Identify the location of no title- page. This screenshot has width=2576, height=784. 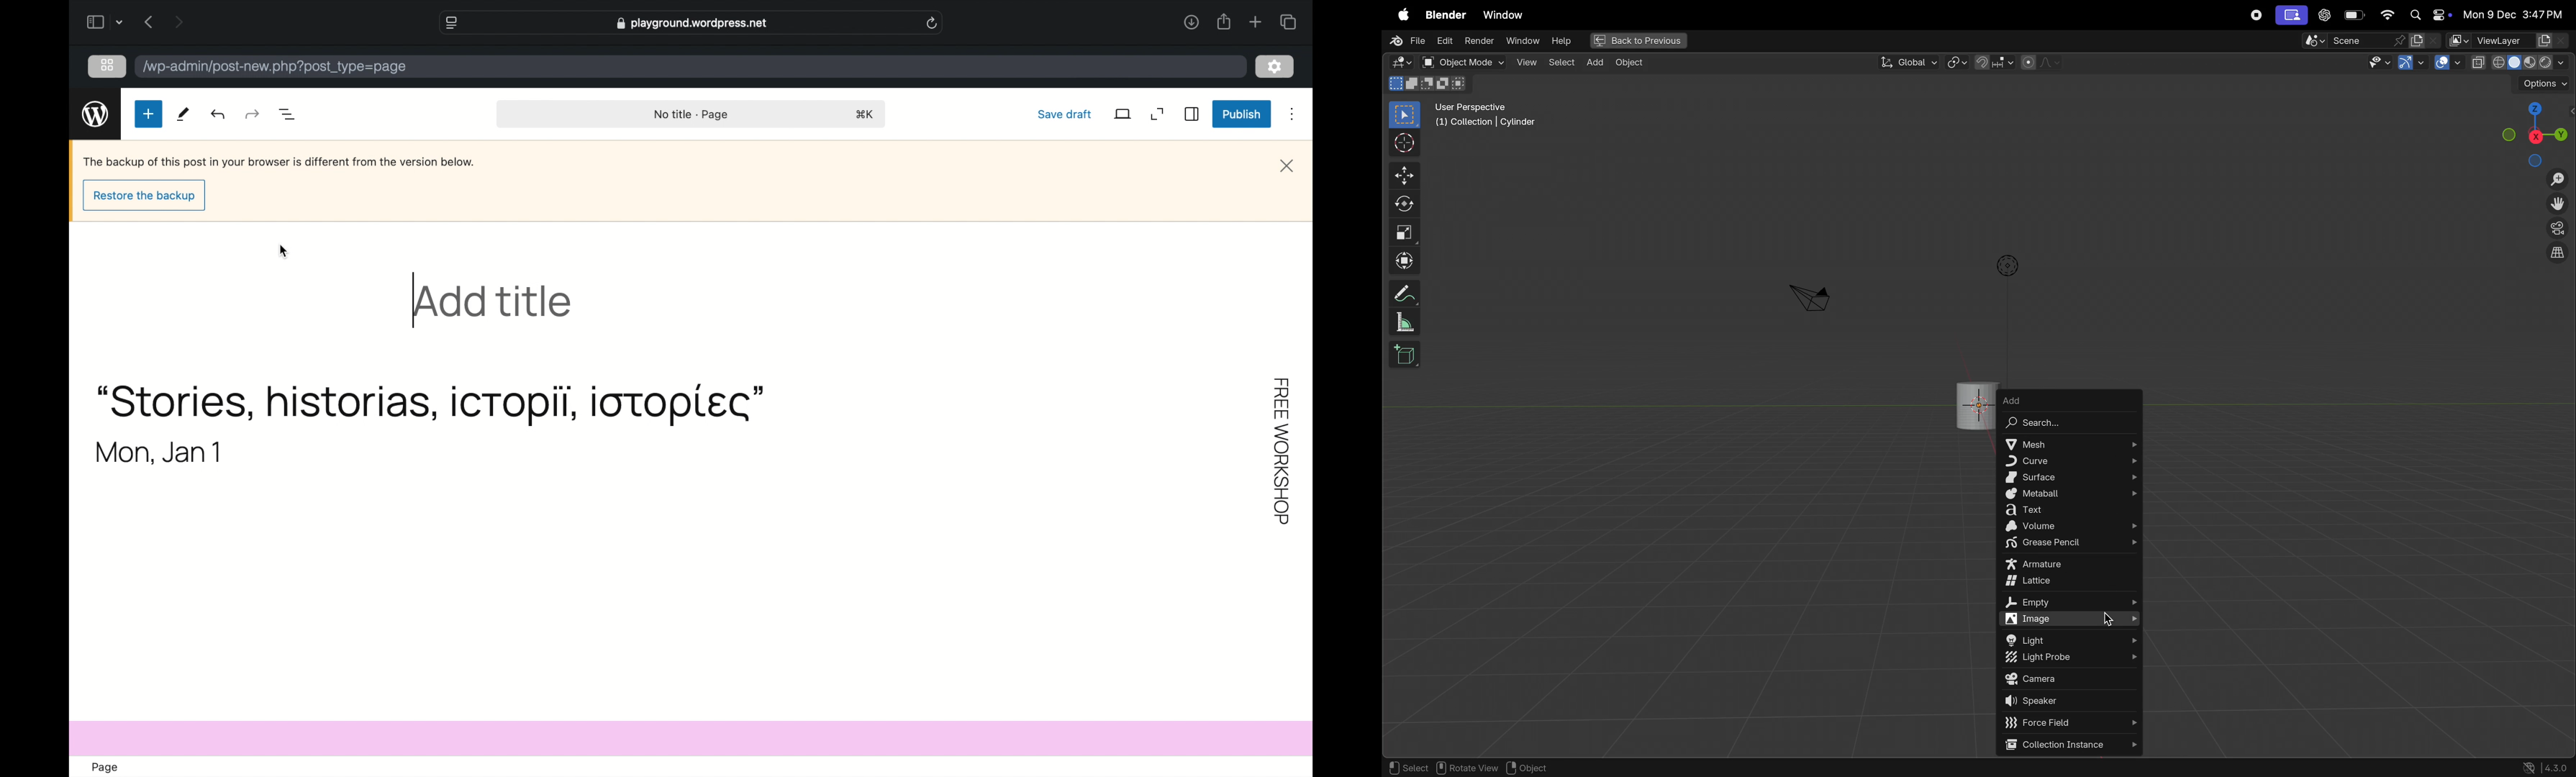
(691, 115).